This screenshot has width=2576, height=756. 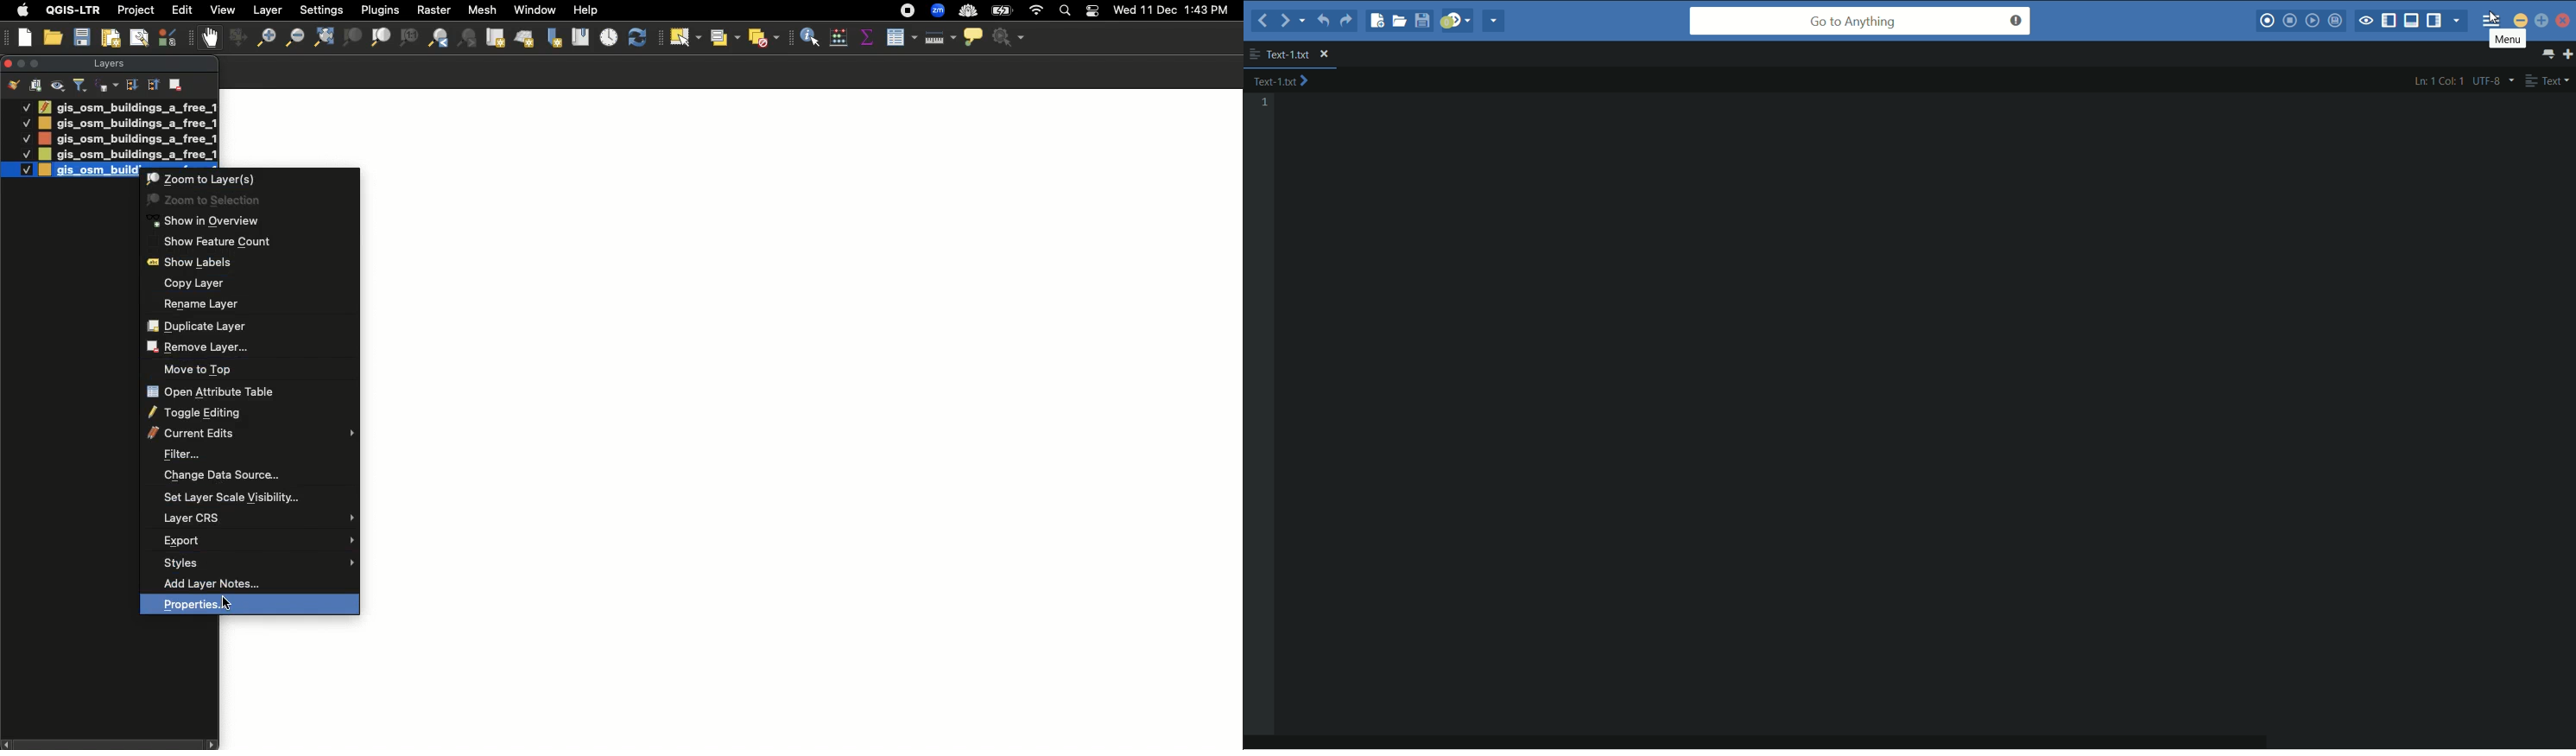 What do you see at coordinates (126, 155) in the screenshot?
I see `gis_osm_buildings_a_free_1` at bounding box center [126, 155].